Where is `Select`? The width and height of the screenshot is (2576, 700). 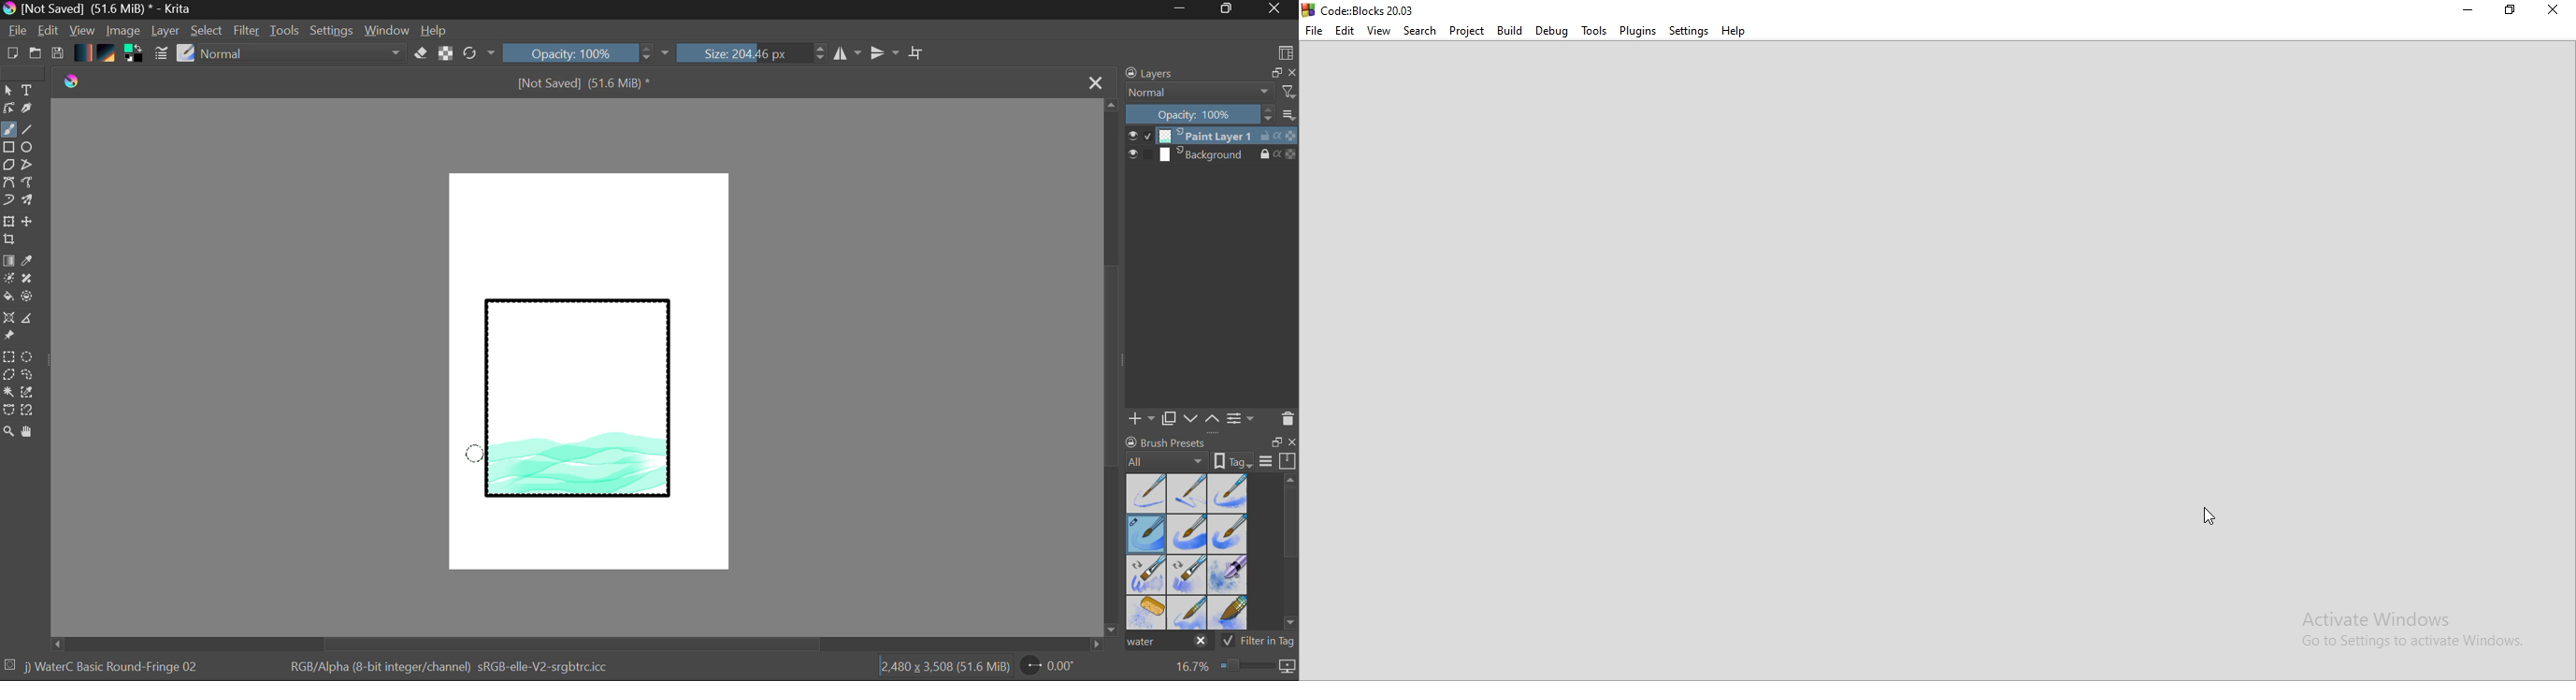
Select is located at coordinates (8, 91).